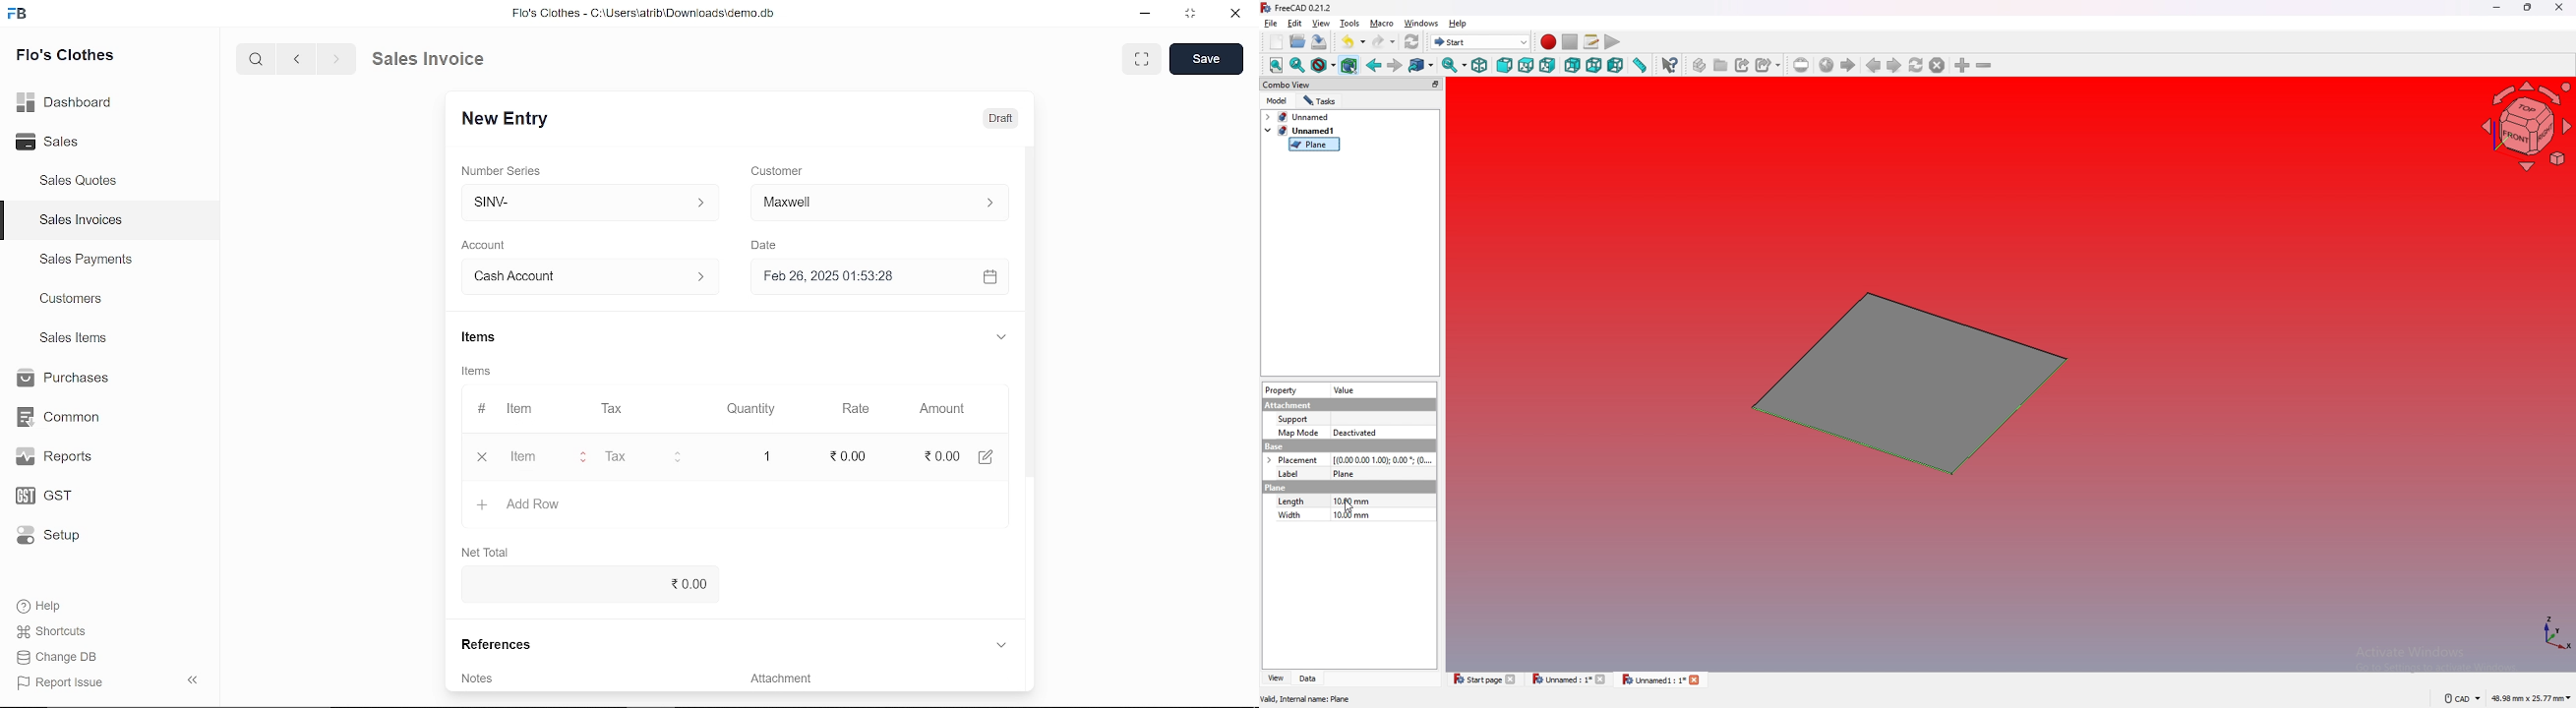  I want to click on References, so click(506, 642).